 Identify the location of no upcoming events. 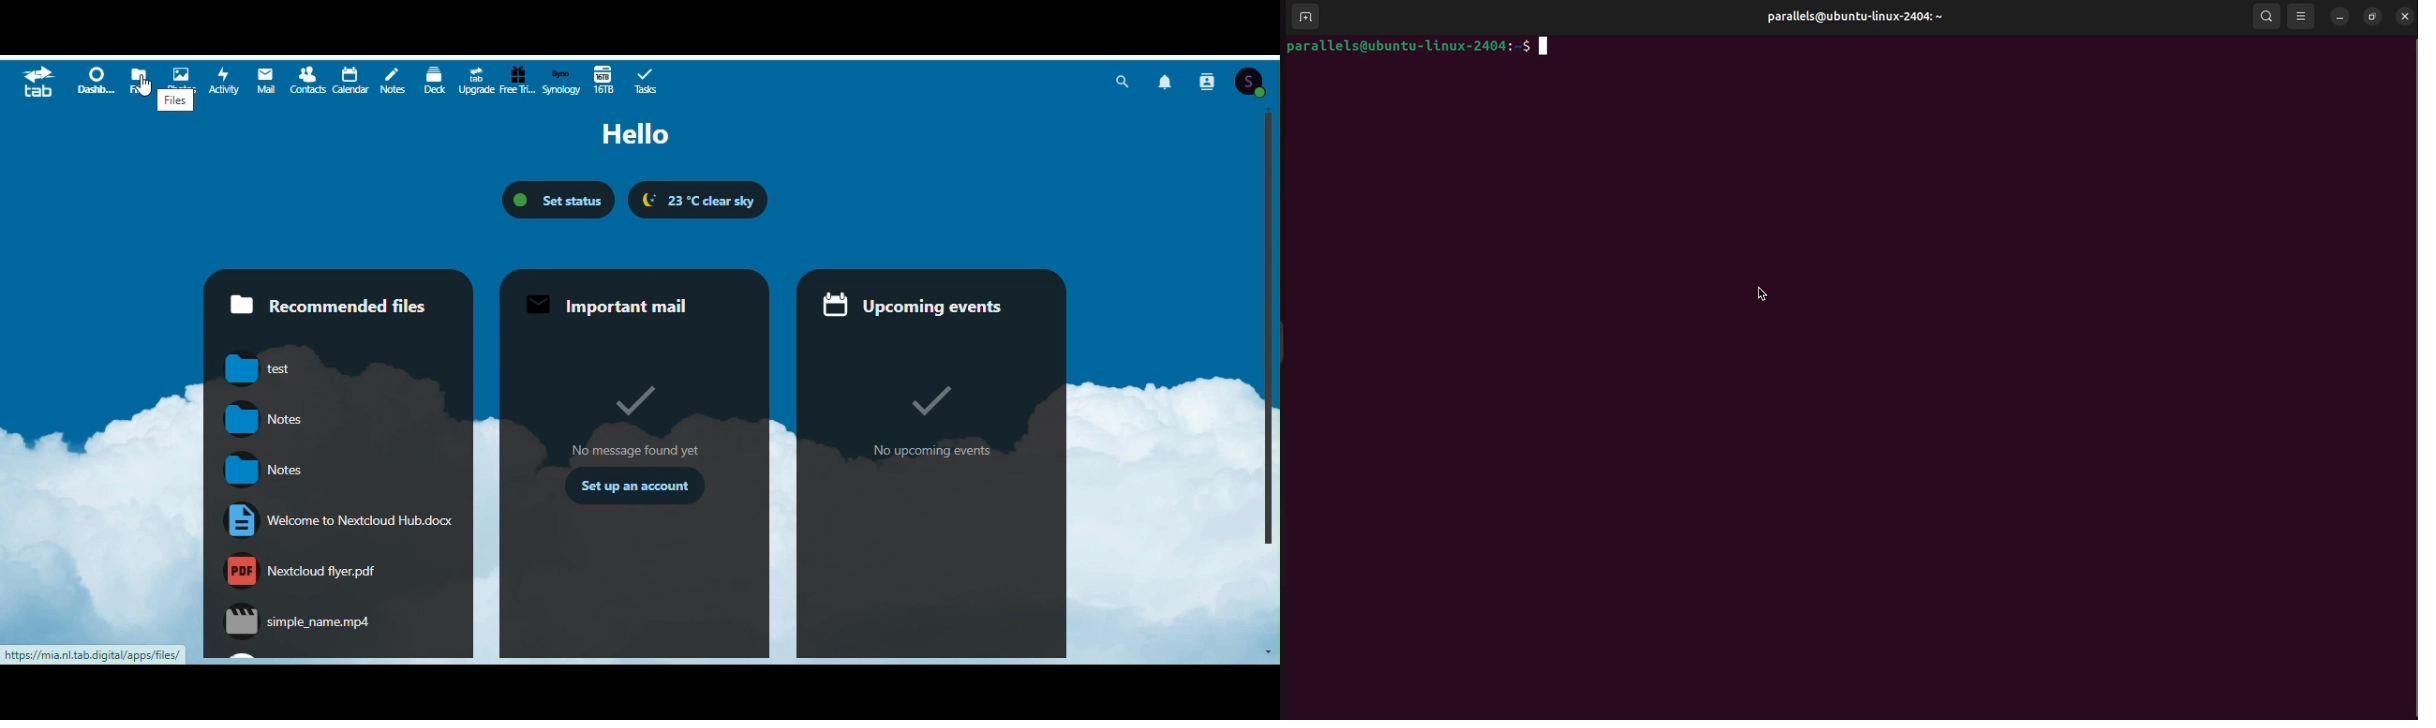
(944, 453).